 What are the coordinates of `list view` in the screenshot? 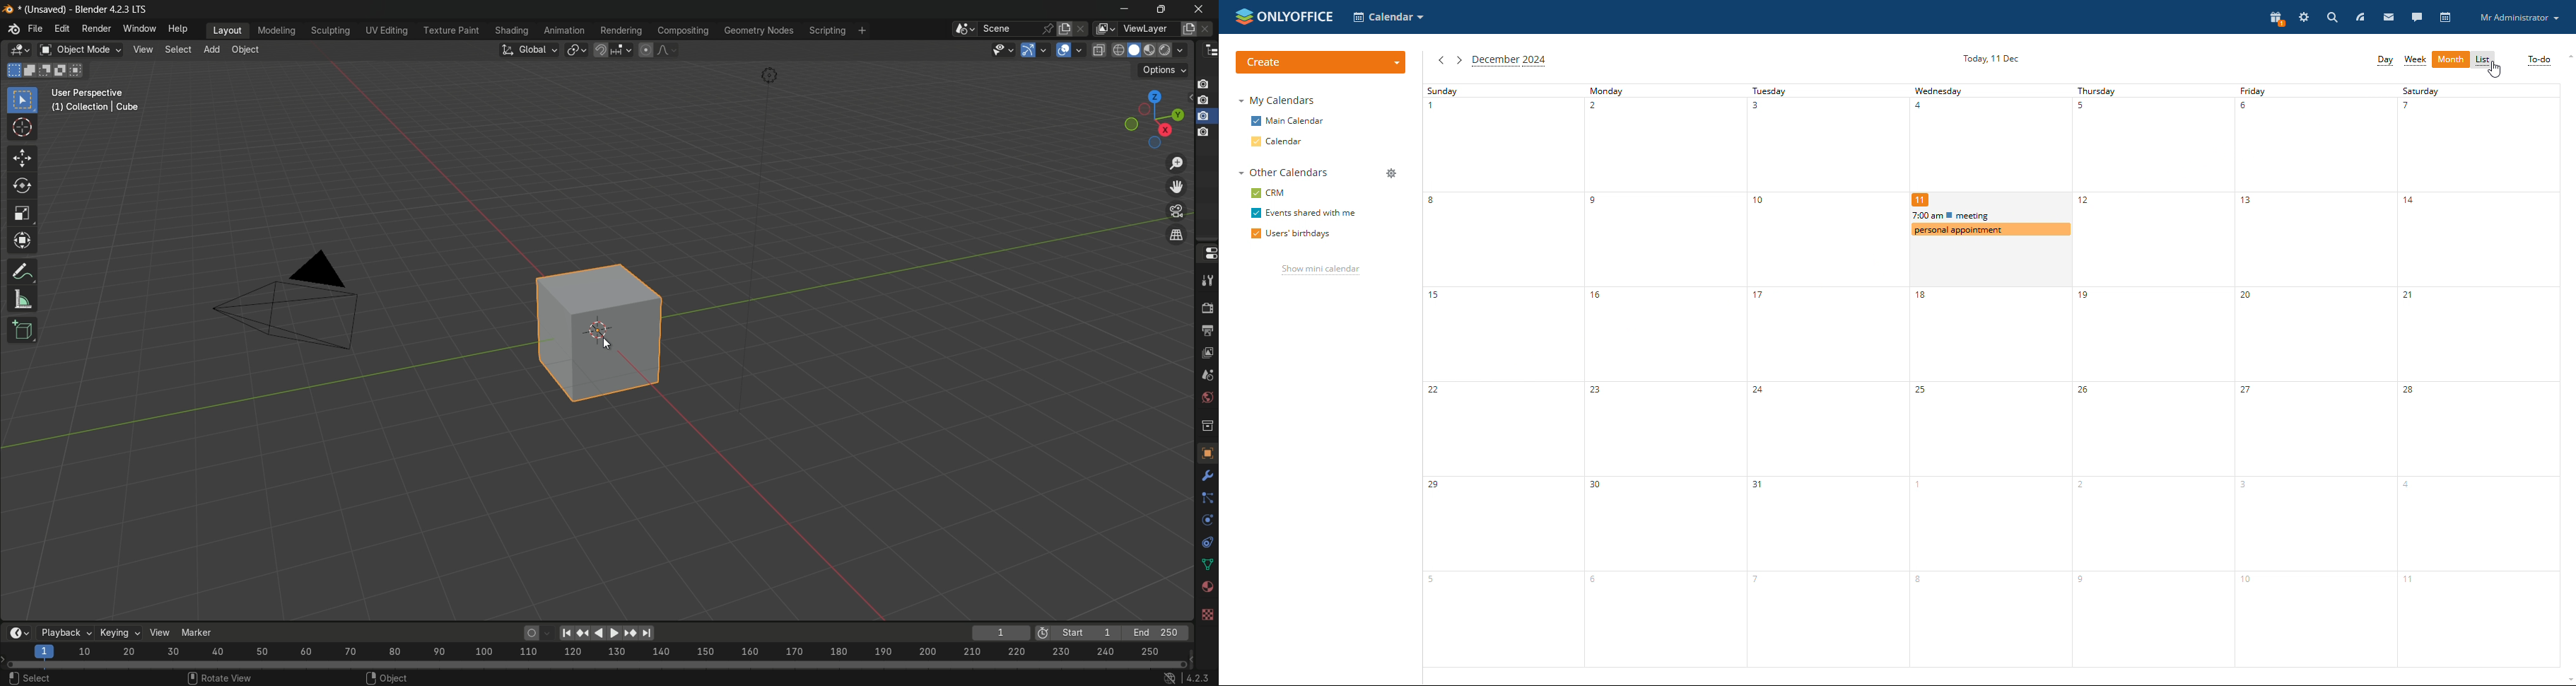 It's located at (2484, 61).